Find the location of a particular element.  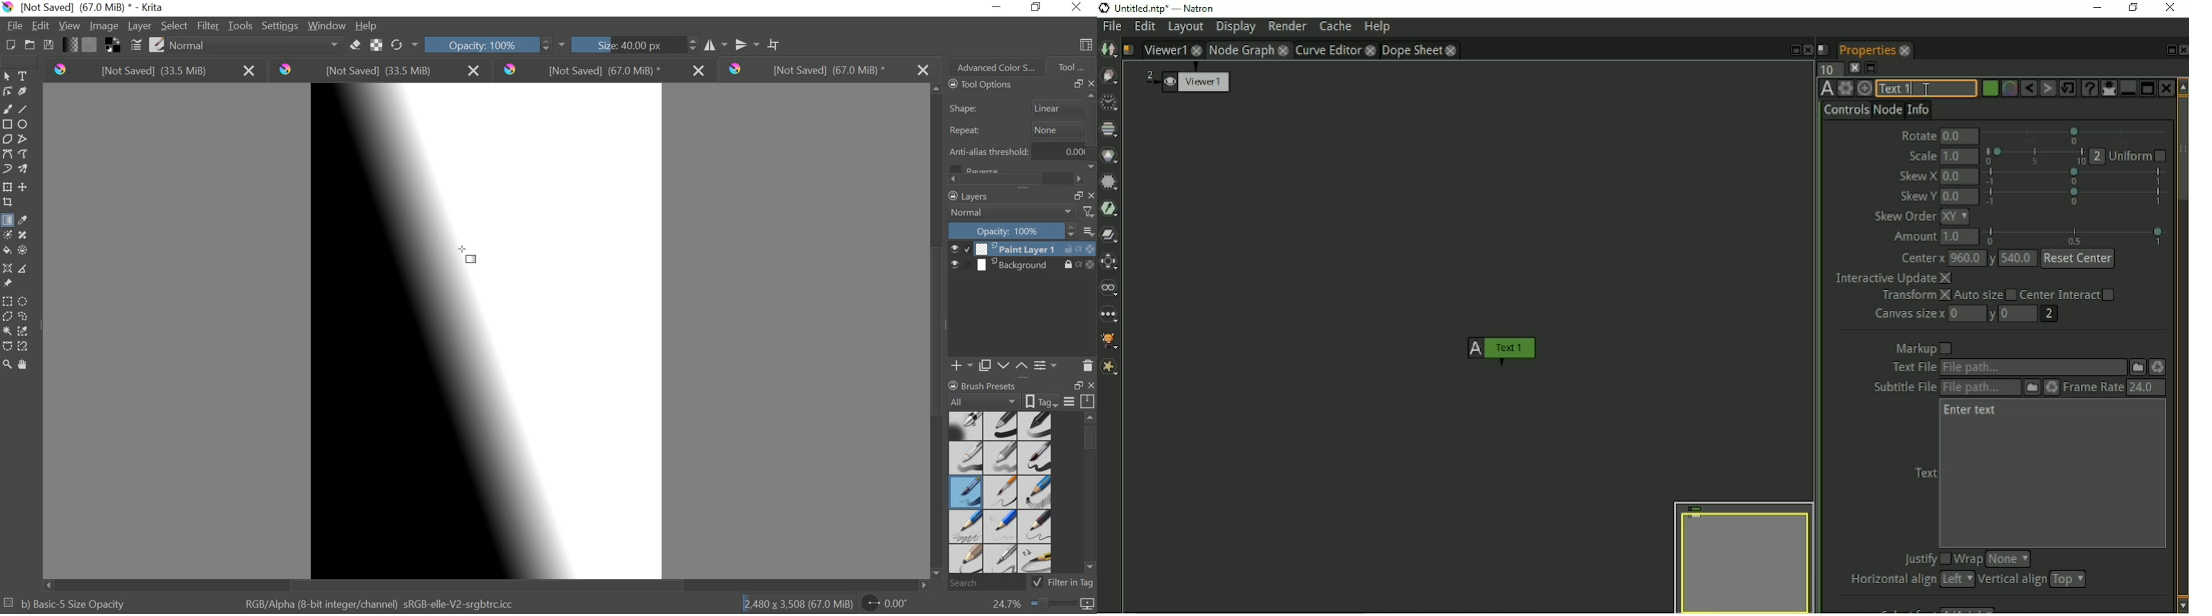

measurements is located at coordinates (26, 268).